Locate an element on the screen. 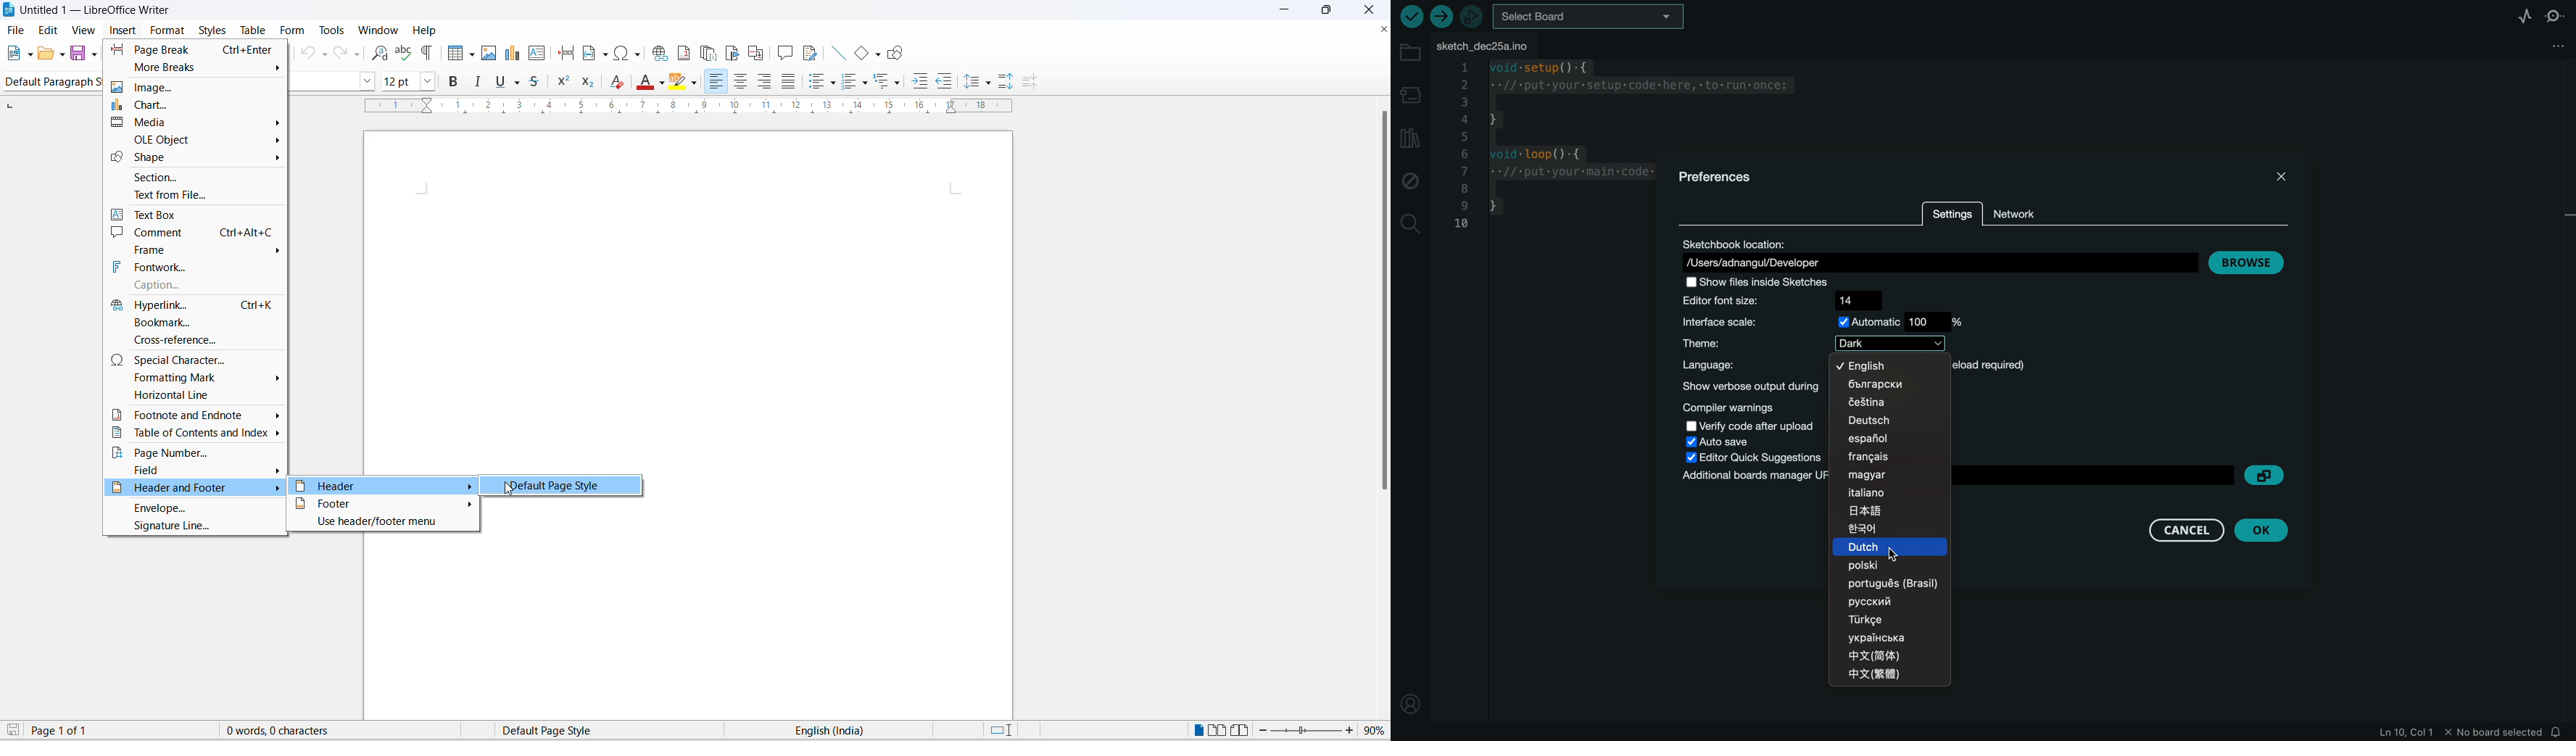 This screenshot has height=756, width=2576. field is located at coordinates (197, 471).